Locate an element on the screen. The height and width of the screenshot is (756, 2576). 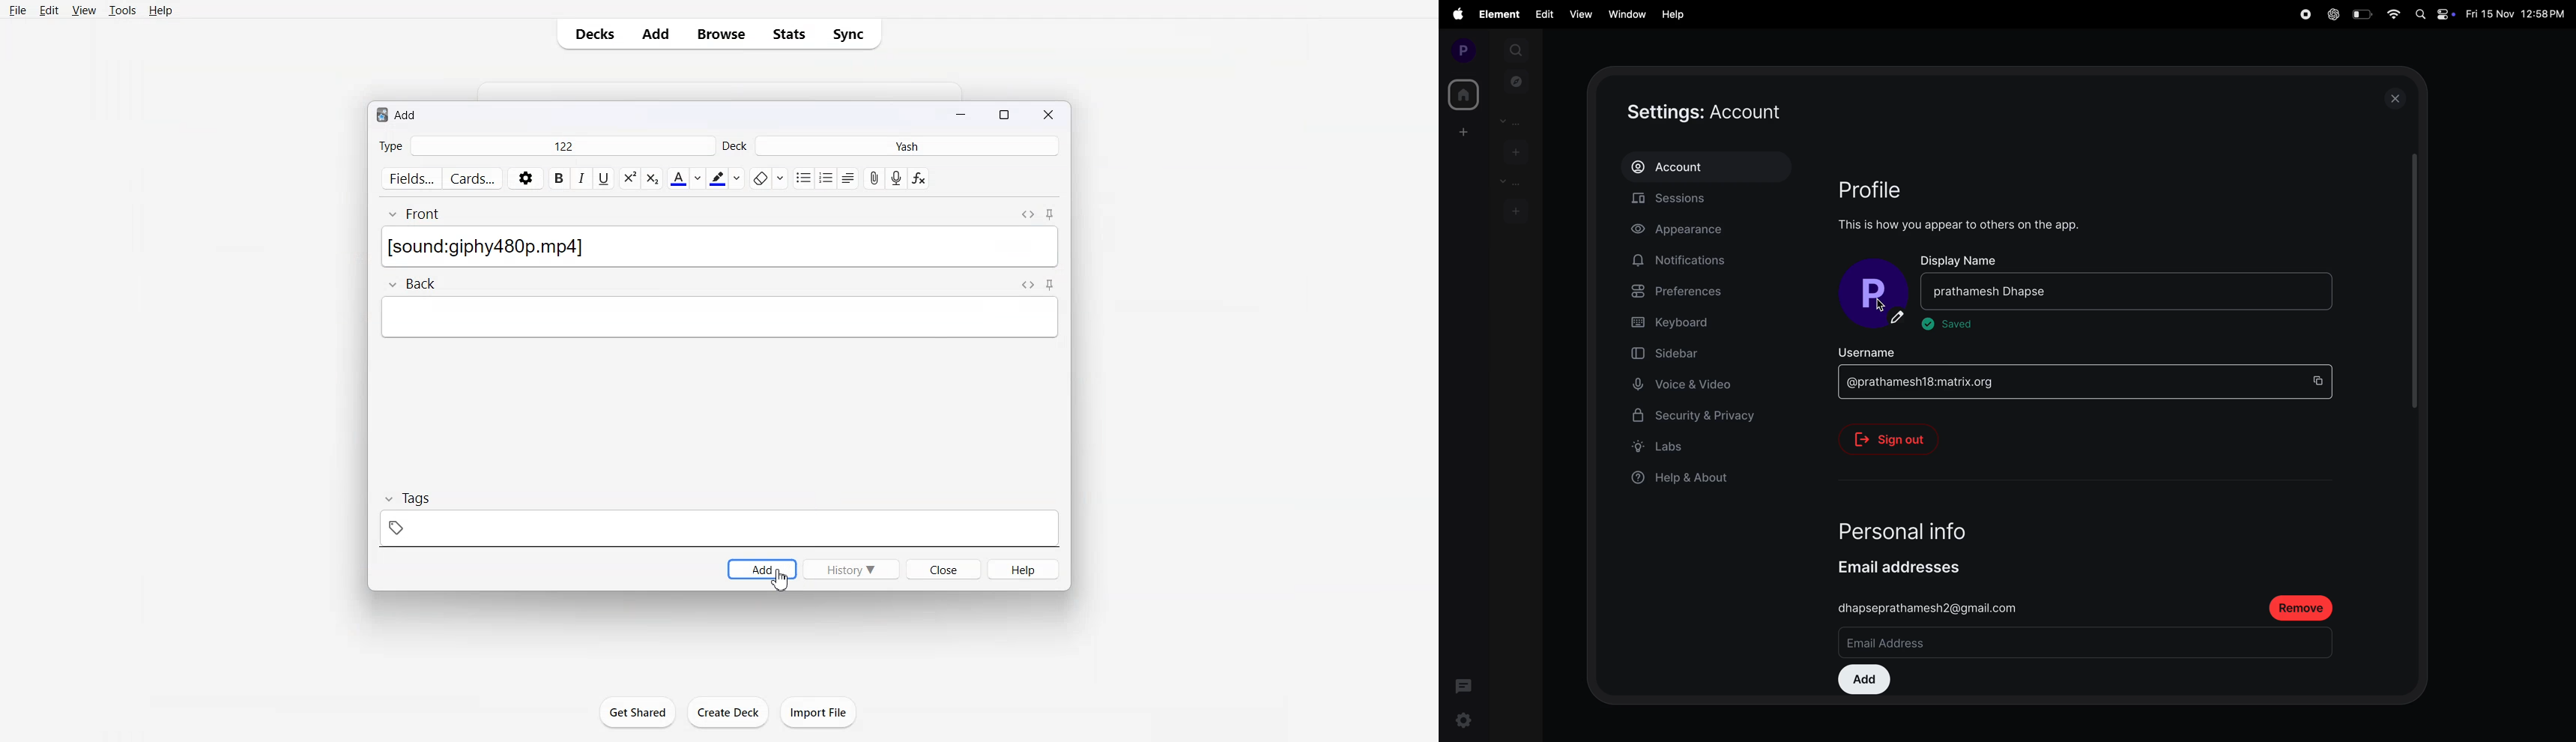
Help is located at coordinates (160, 11).